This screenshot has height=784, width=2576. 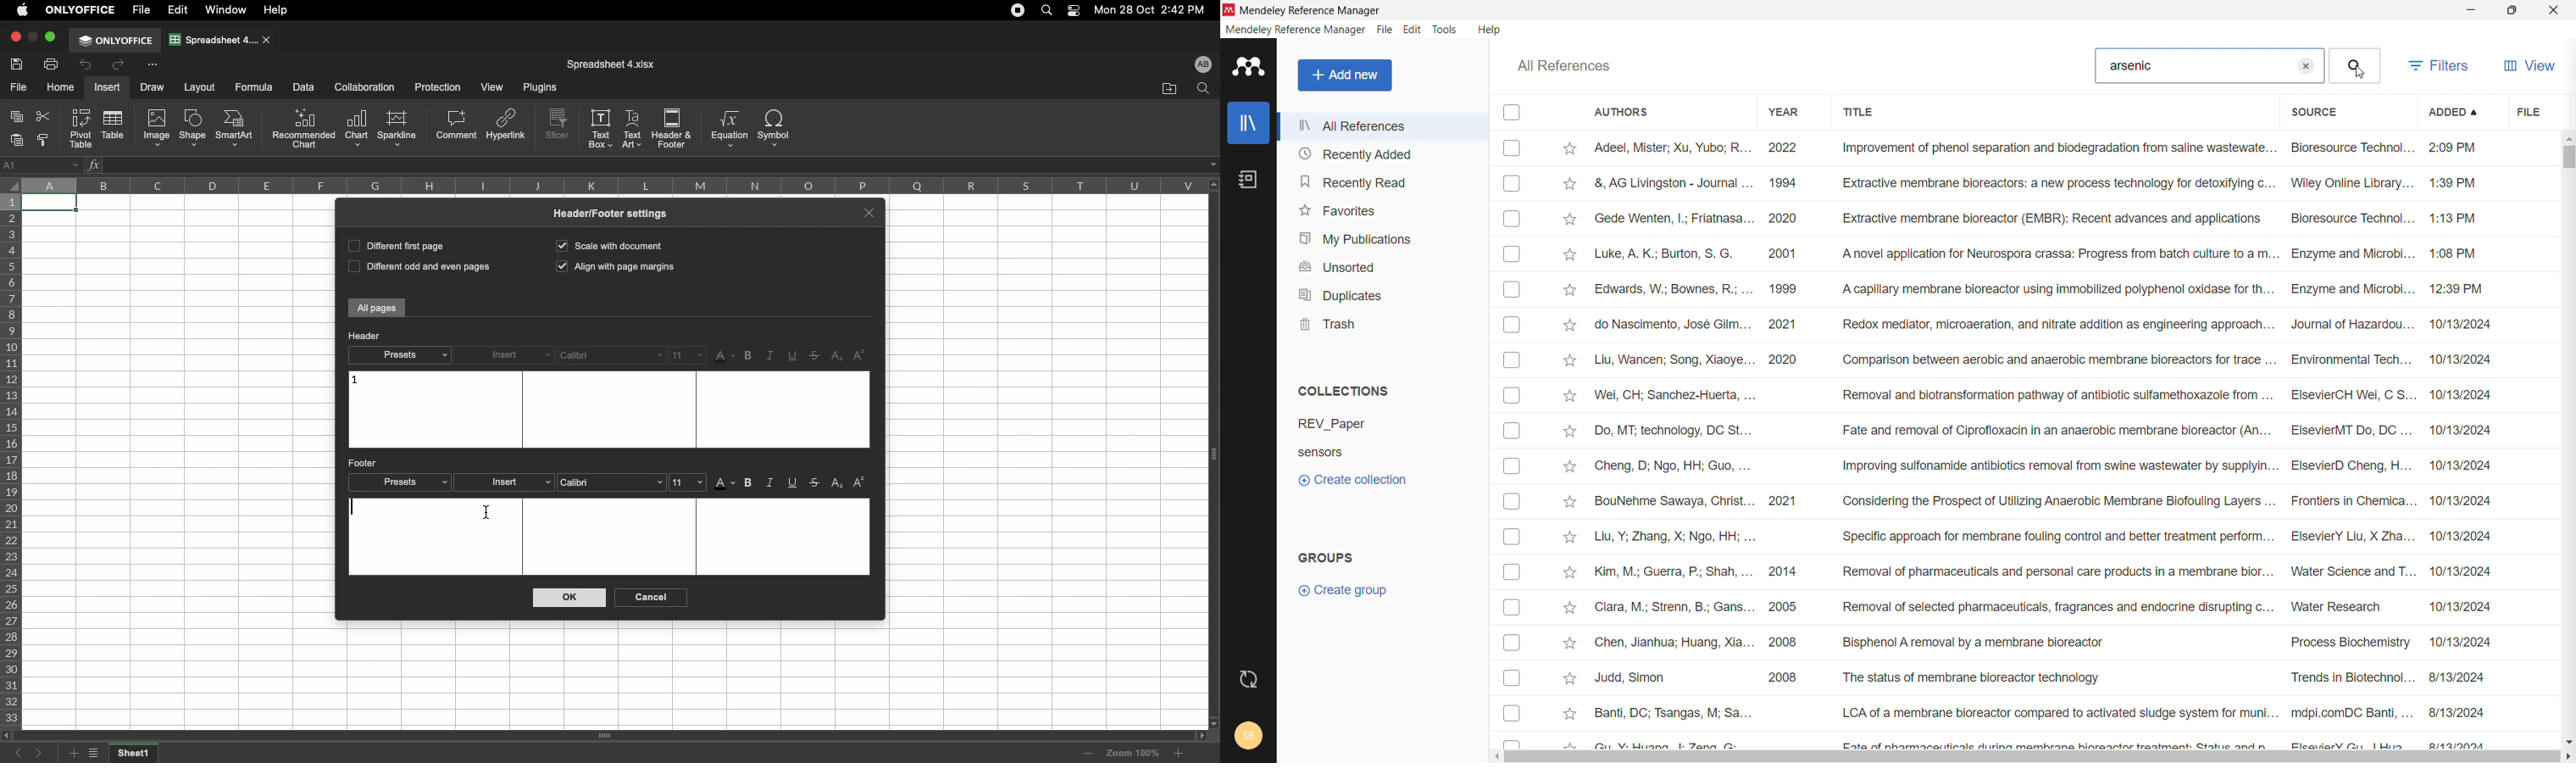 I want to click on added, so click(x=2463, y=112).